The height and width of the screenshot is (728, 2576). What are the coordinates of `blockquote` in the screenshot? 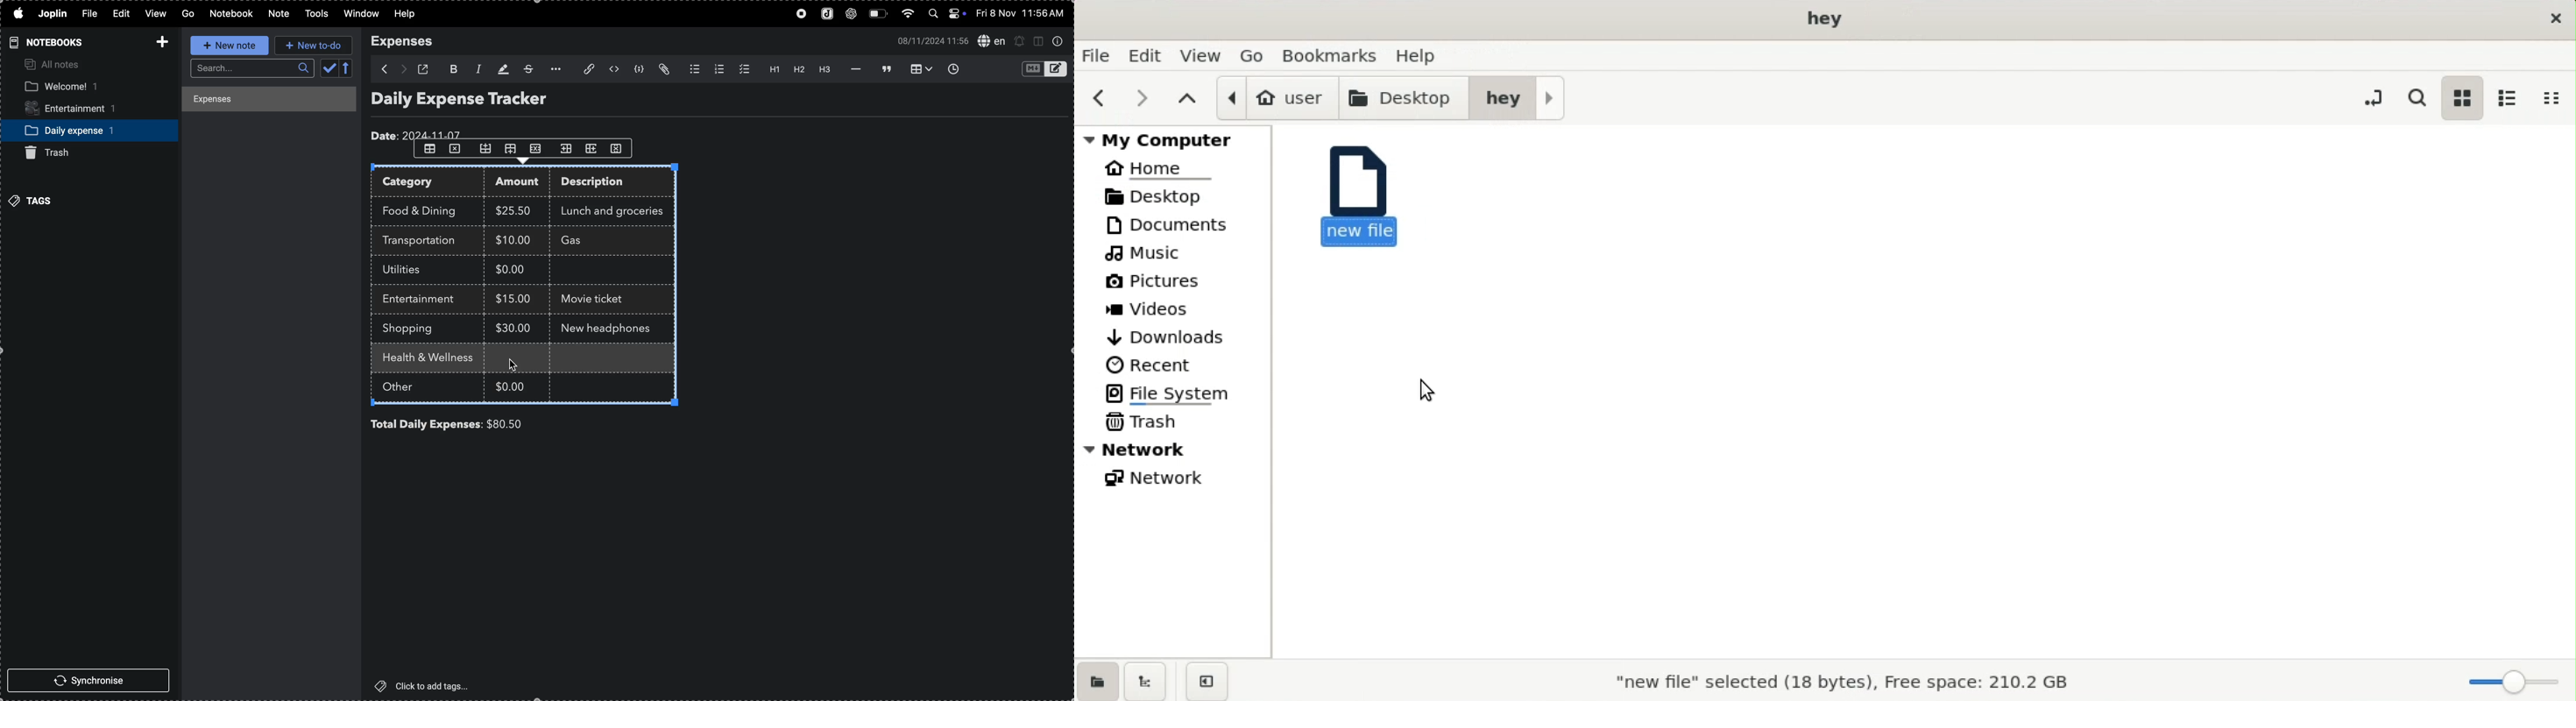 It's located at (884, 69).